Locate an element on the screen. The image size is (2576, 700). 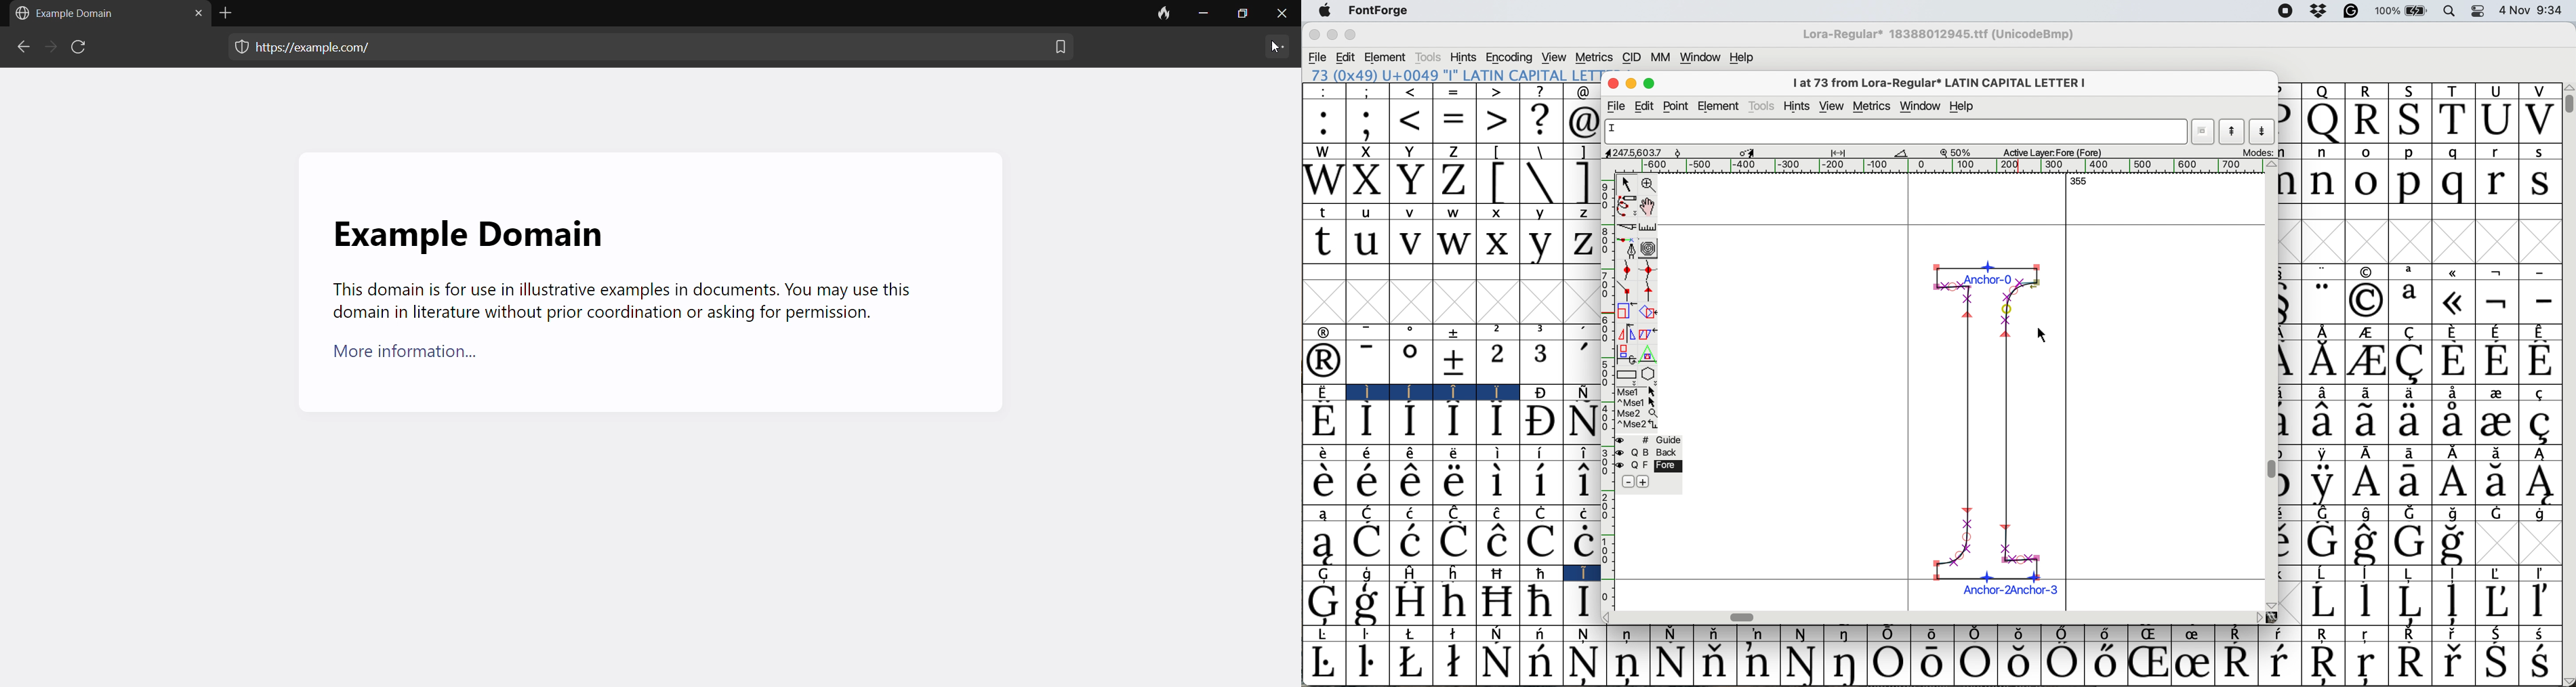
Symbol is located at coordinates (1802, 635).